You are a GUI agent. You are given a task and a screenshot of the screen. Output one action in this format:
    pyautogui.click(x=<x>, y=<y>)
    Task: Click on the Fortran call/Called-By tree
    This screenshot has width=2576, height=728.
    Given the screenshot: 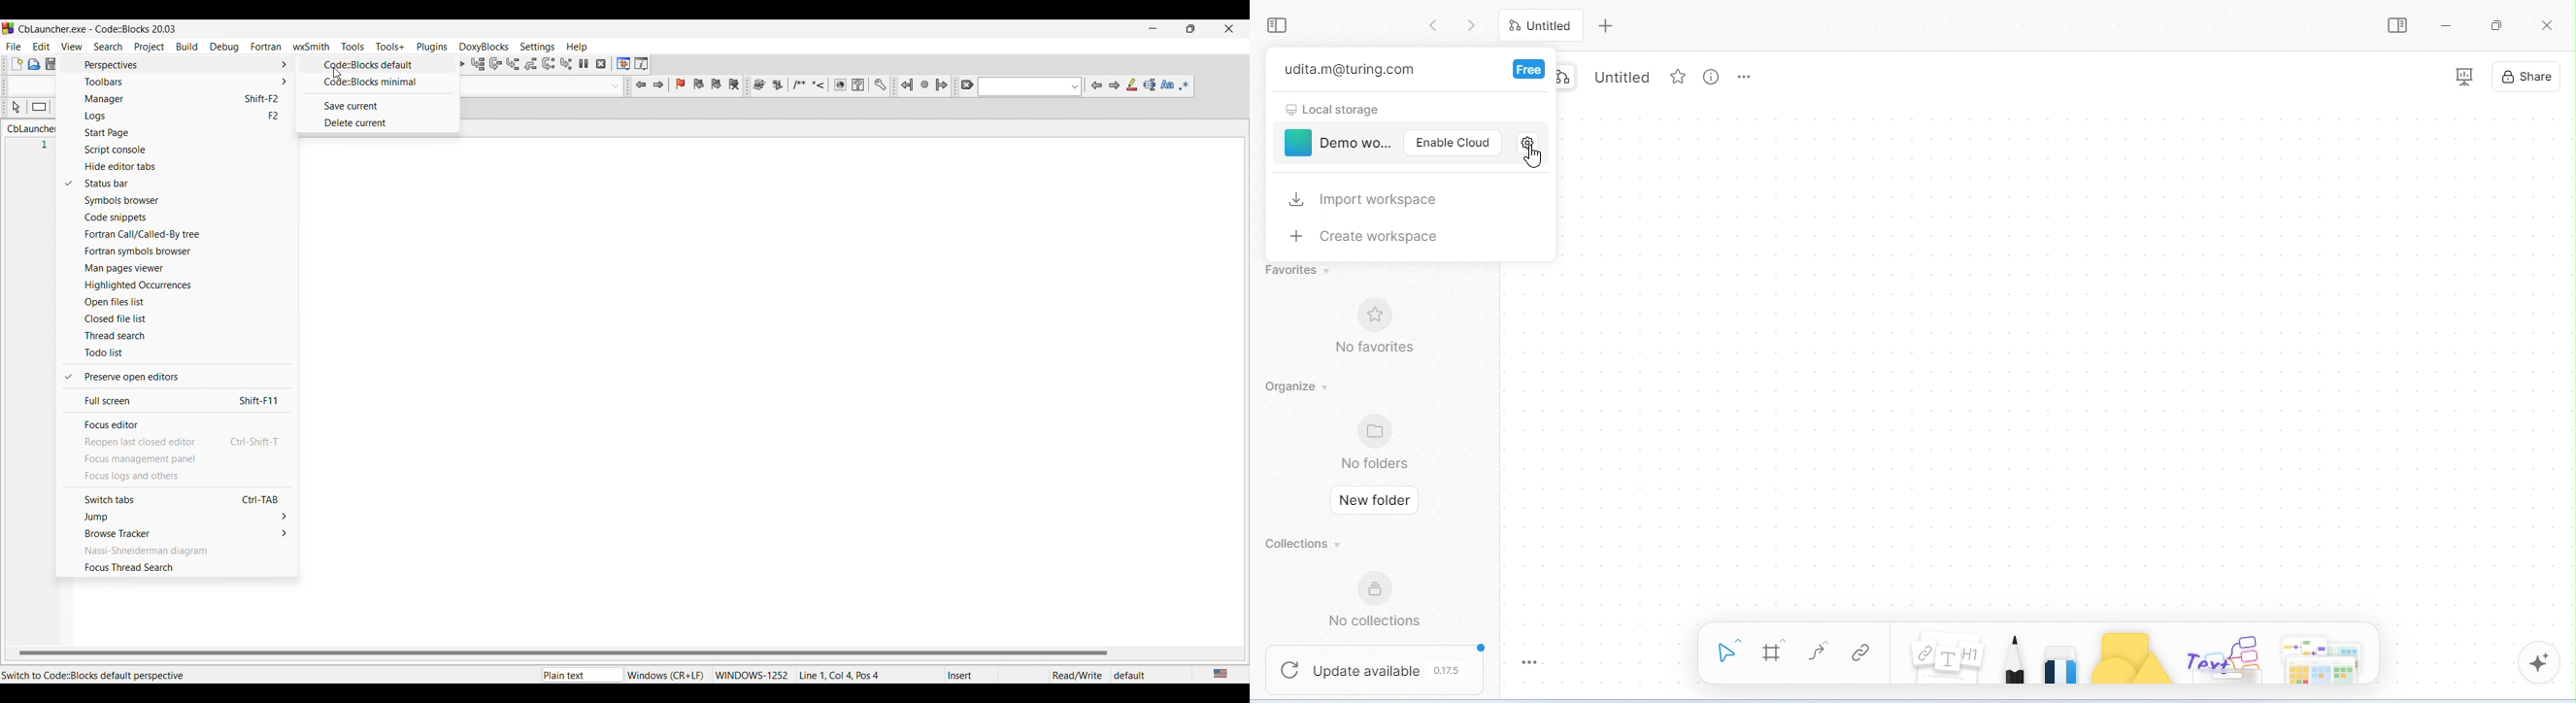 What is the action you would take?
    pyautogui.click(x=187, y=234)
    